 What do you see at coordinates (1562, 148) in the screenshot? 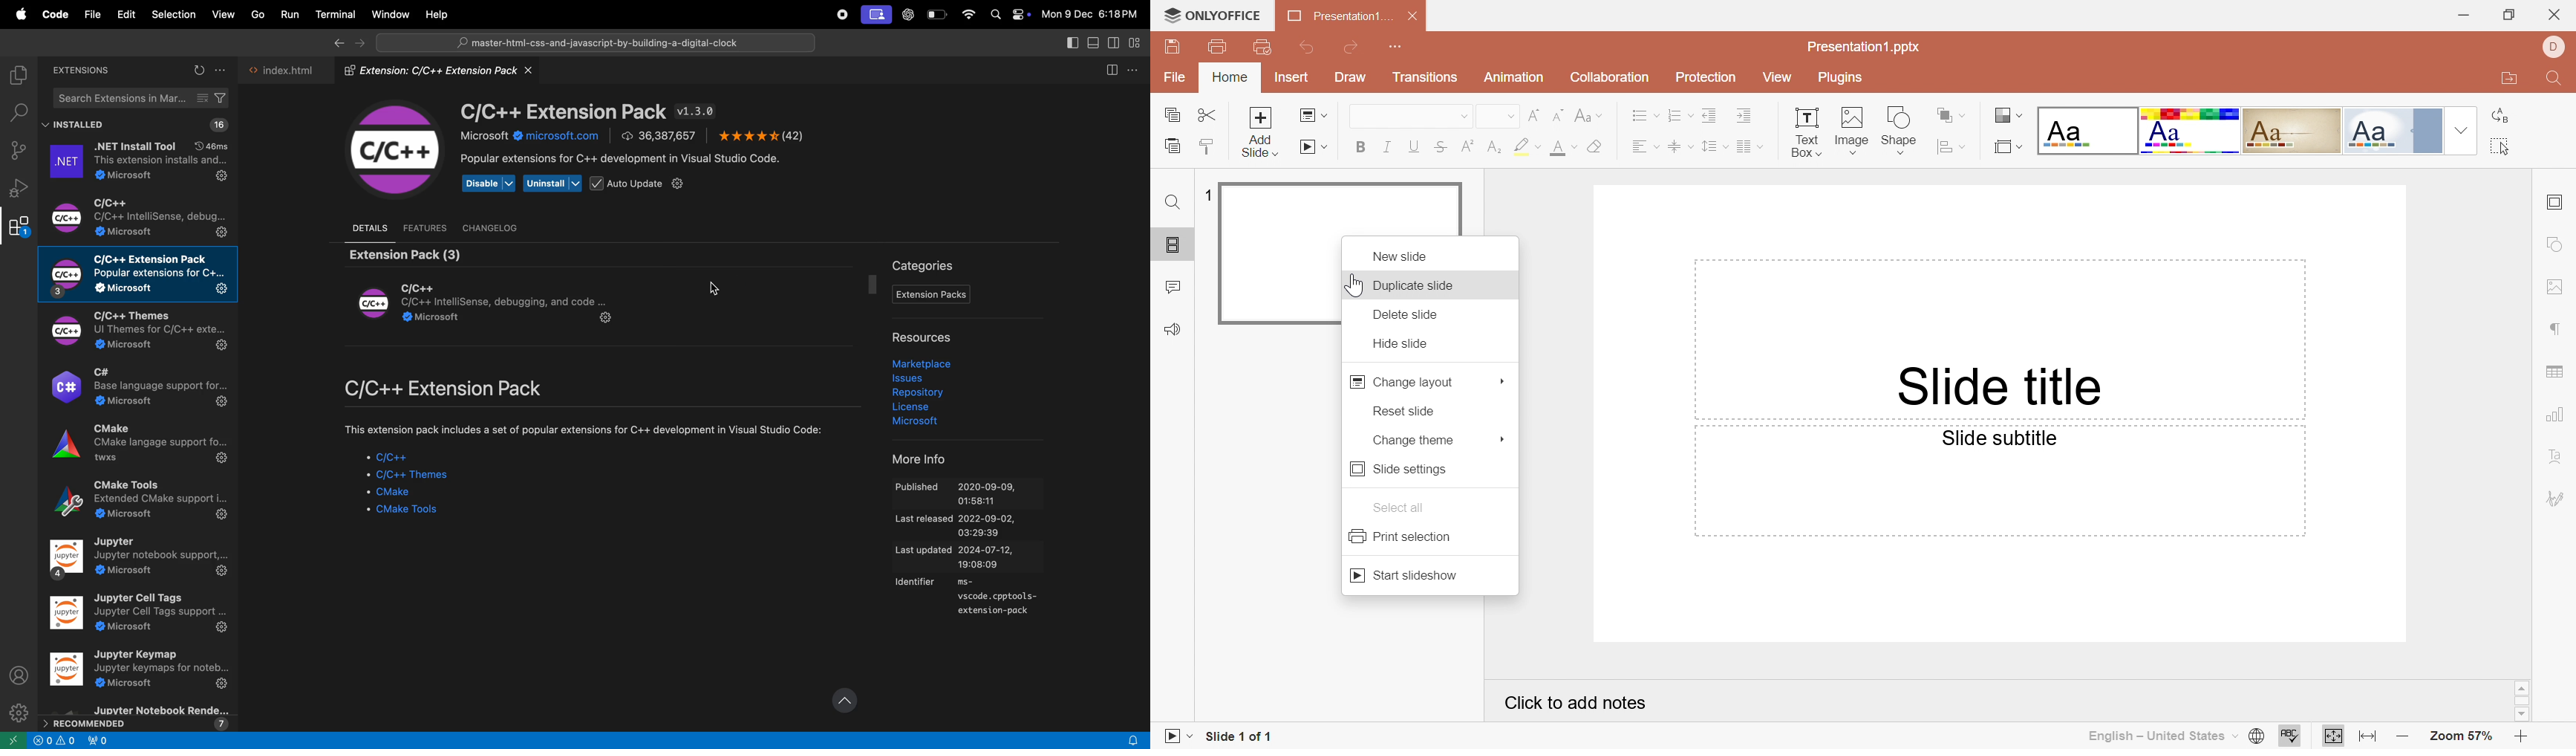
I see `Font color` at bounding box center [1562, 148].